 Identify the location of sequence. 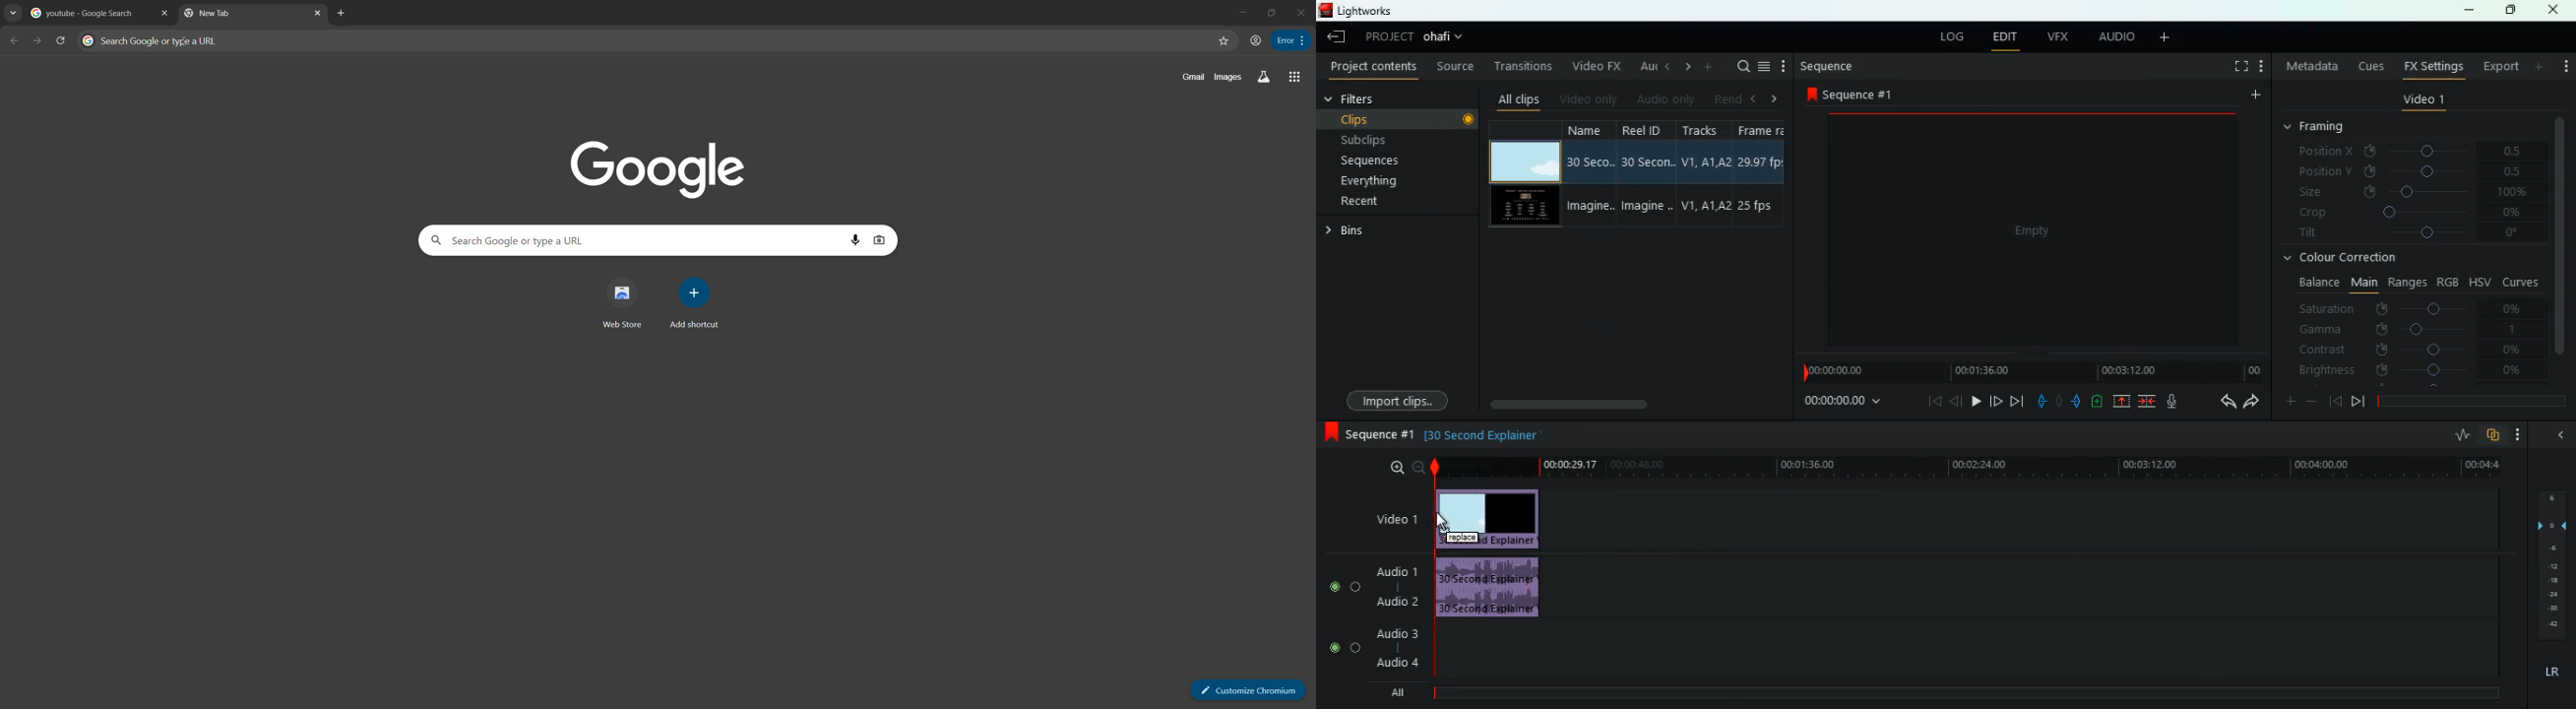
(1855, 94).